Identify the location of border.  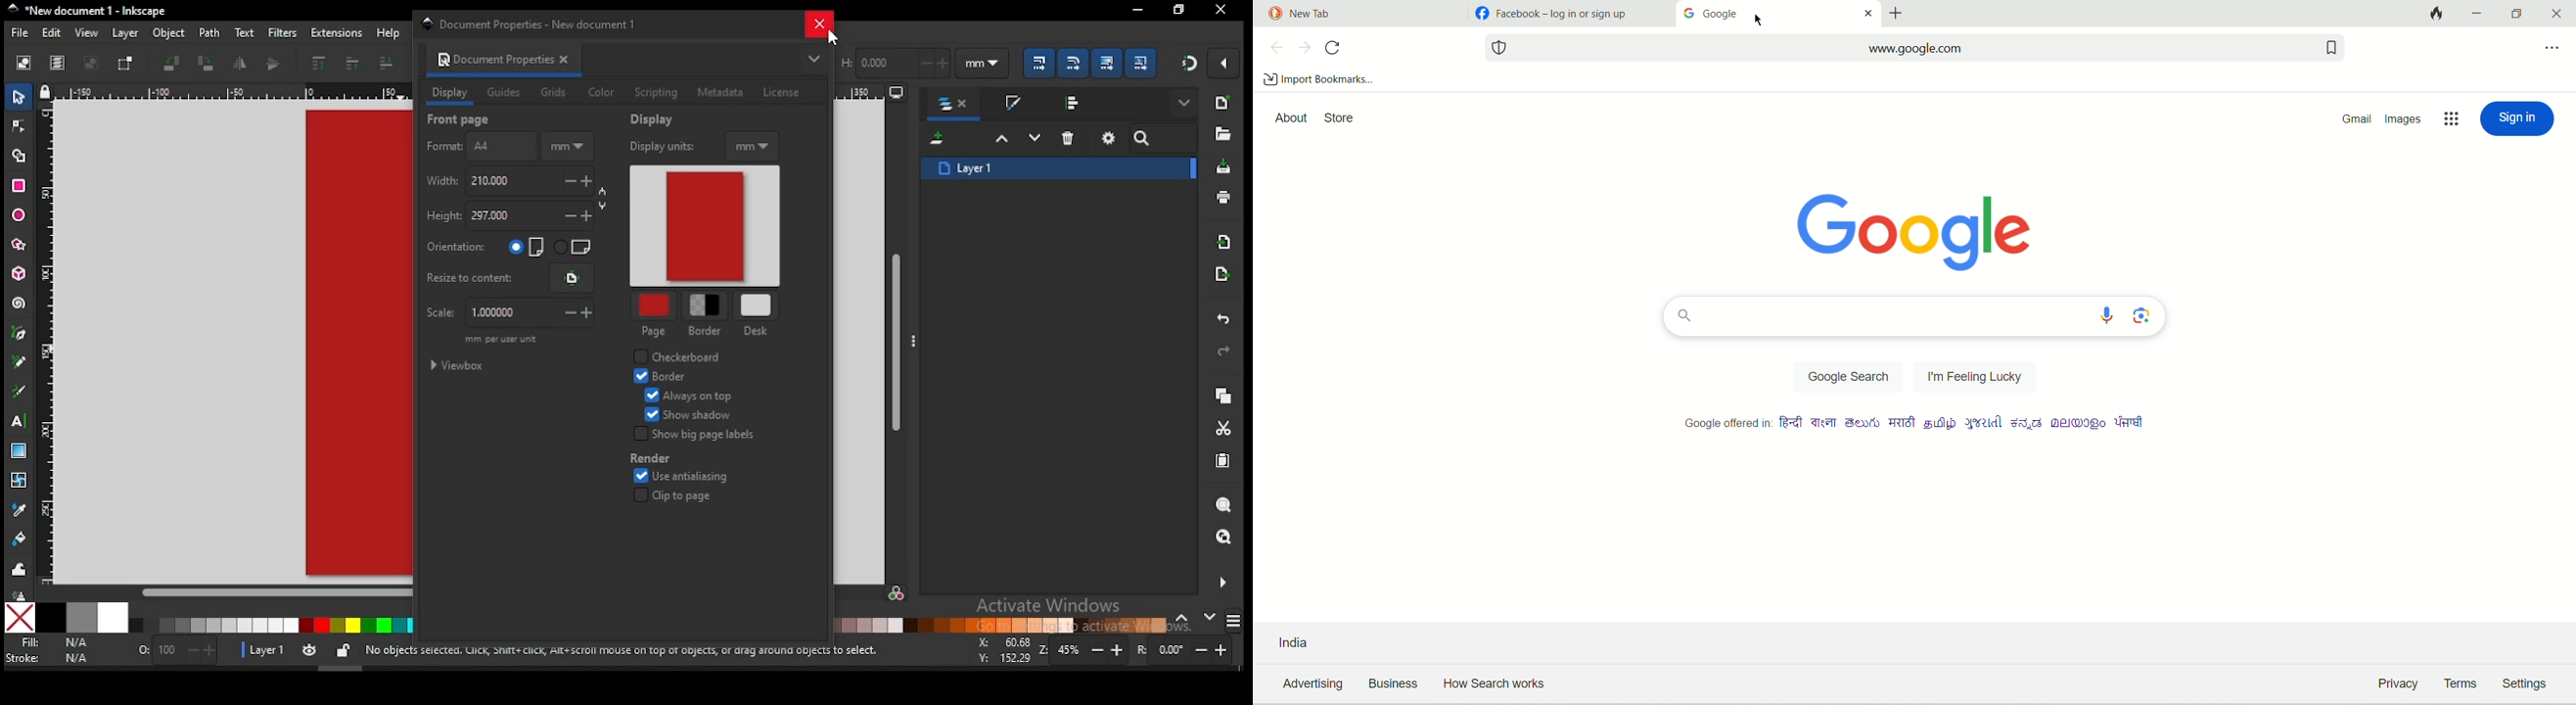
(667, 376).